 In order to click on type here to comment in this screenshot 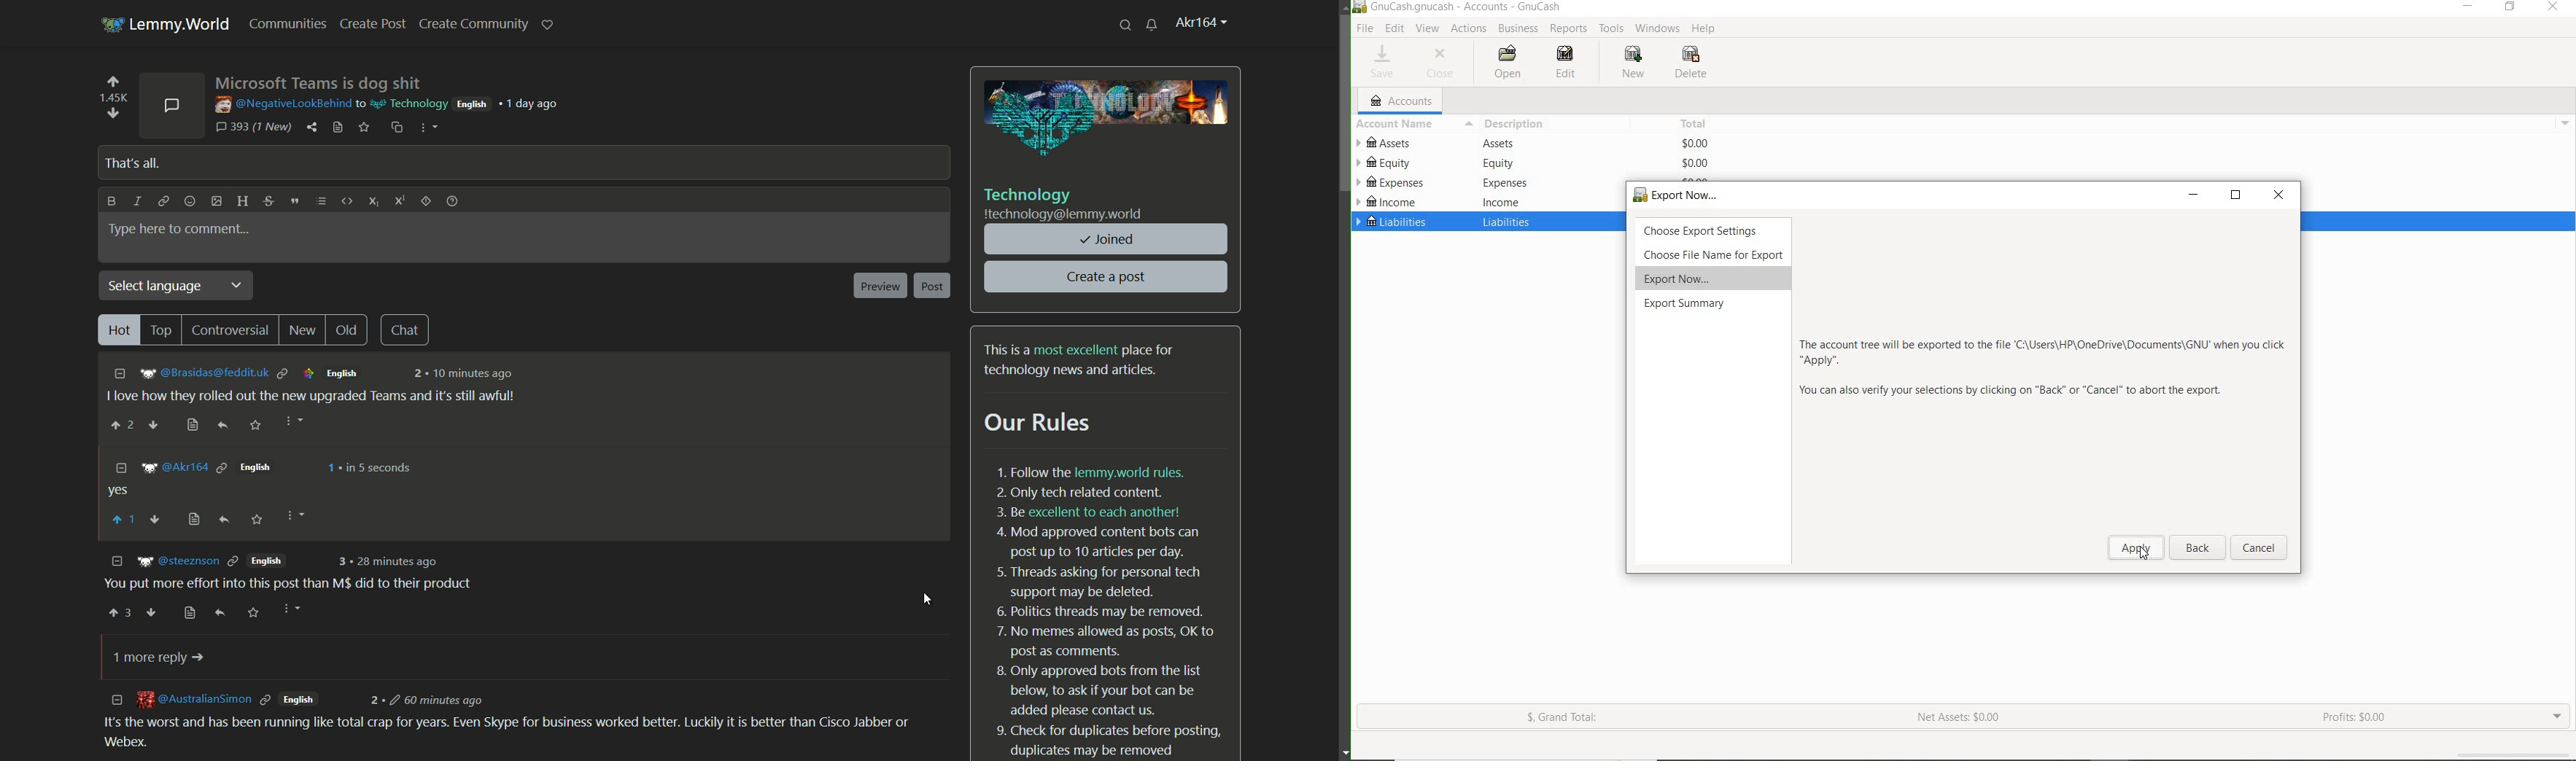, I will do `click(180, 229)`.